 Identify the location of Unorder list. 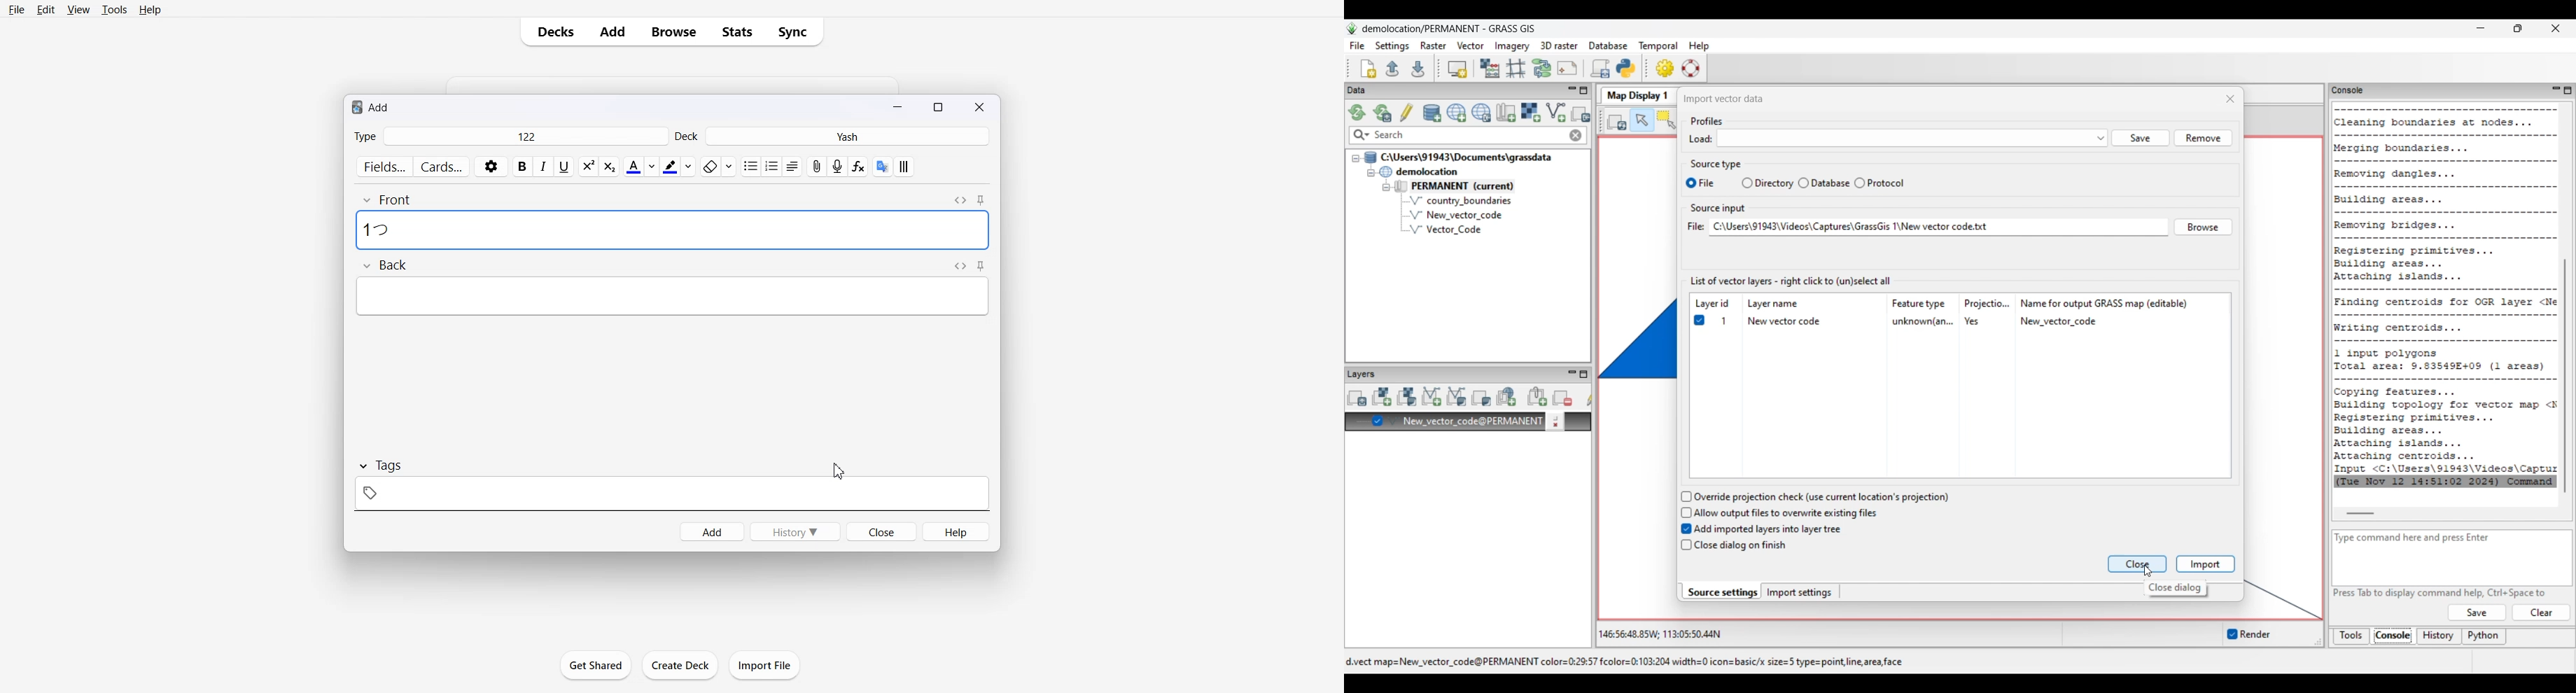
(750, 167).